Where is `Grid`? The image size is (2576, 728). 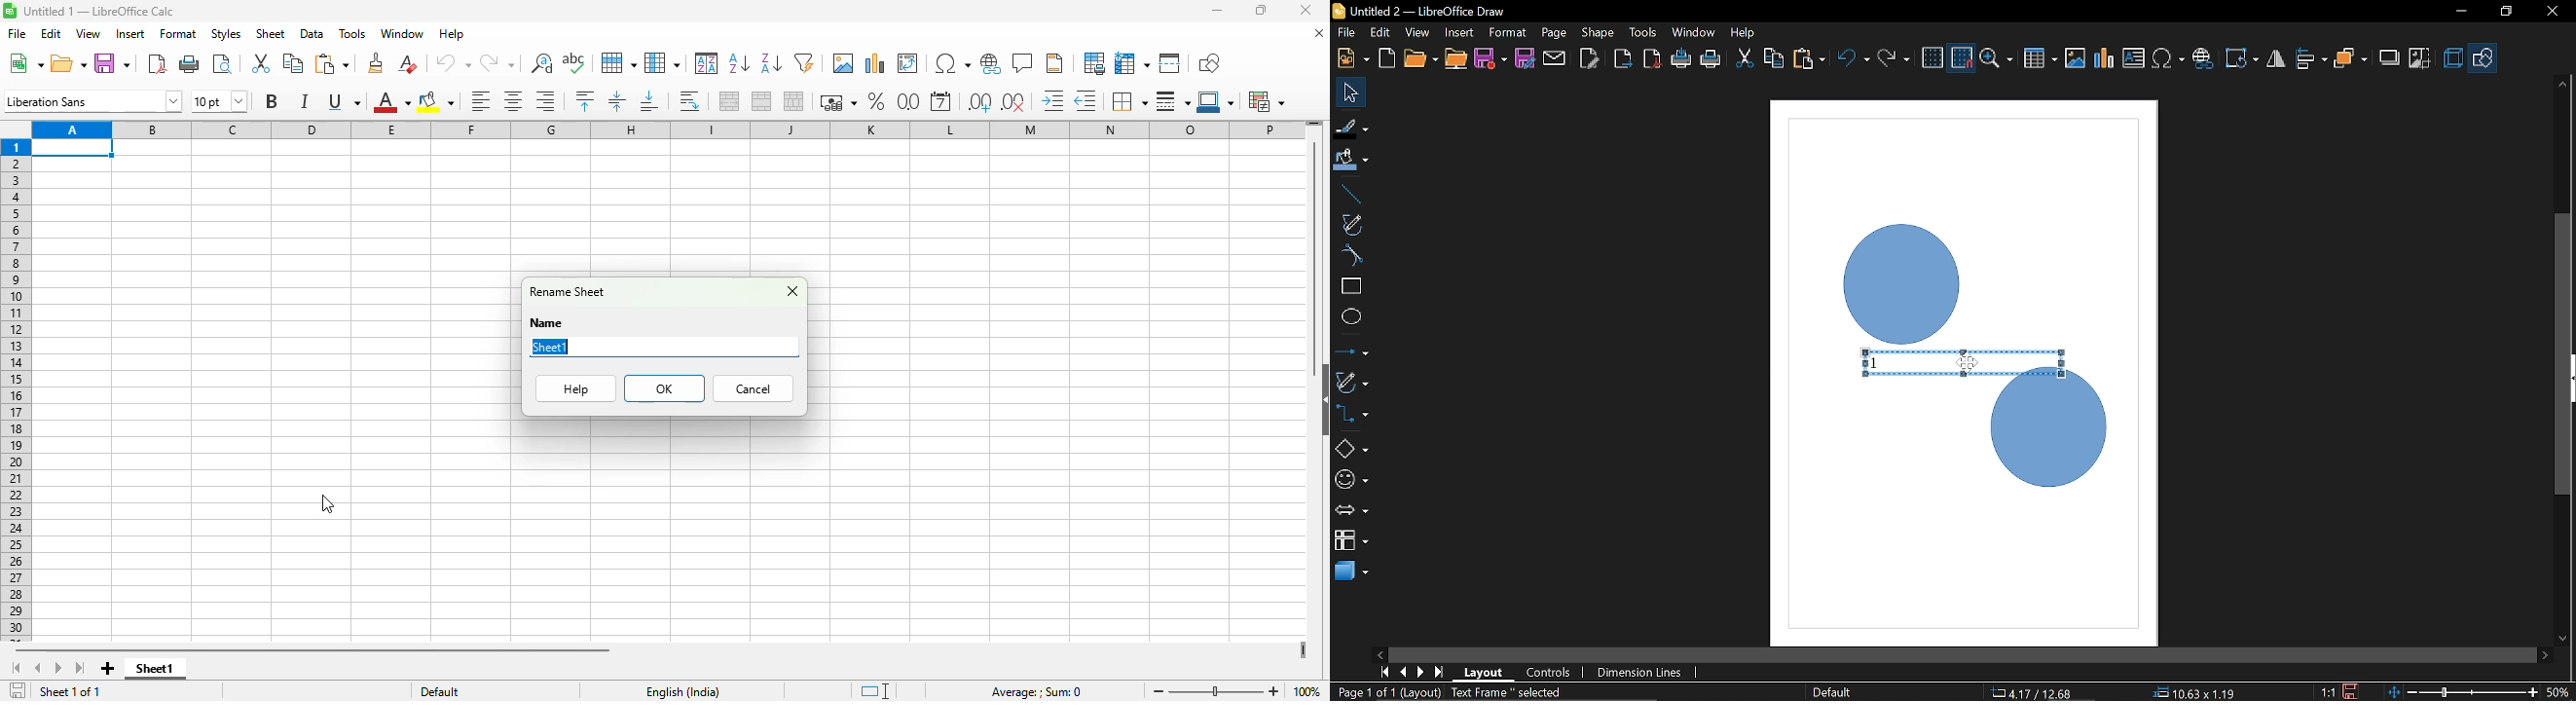 Grid is located at coordinates (1932, 58).